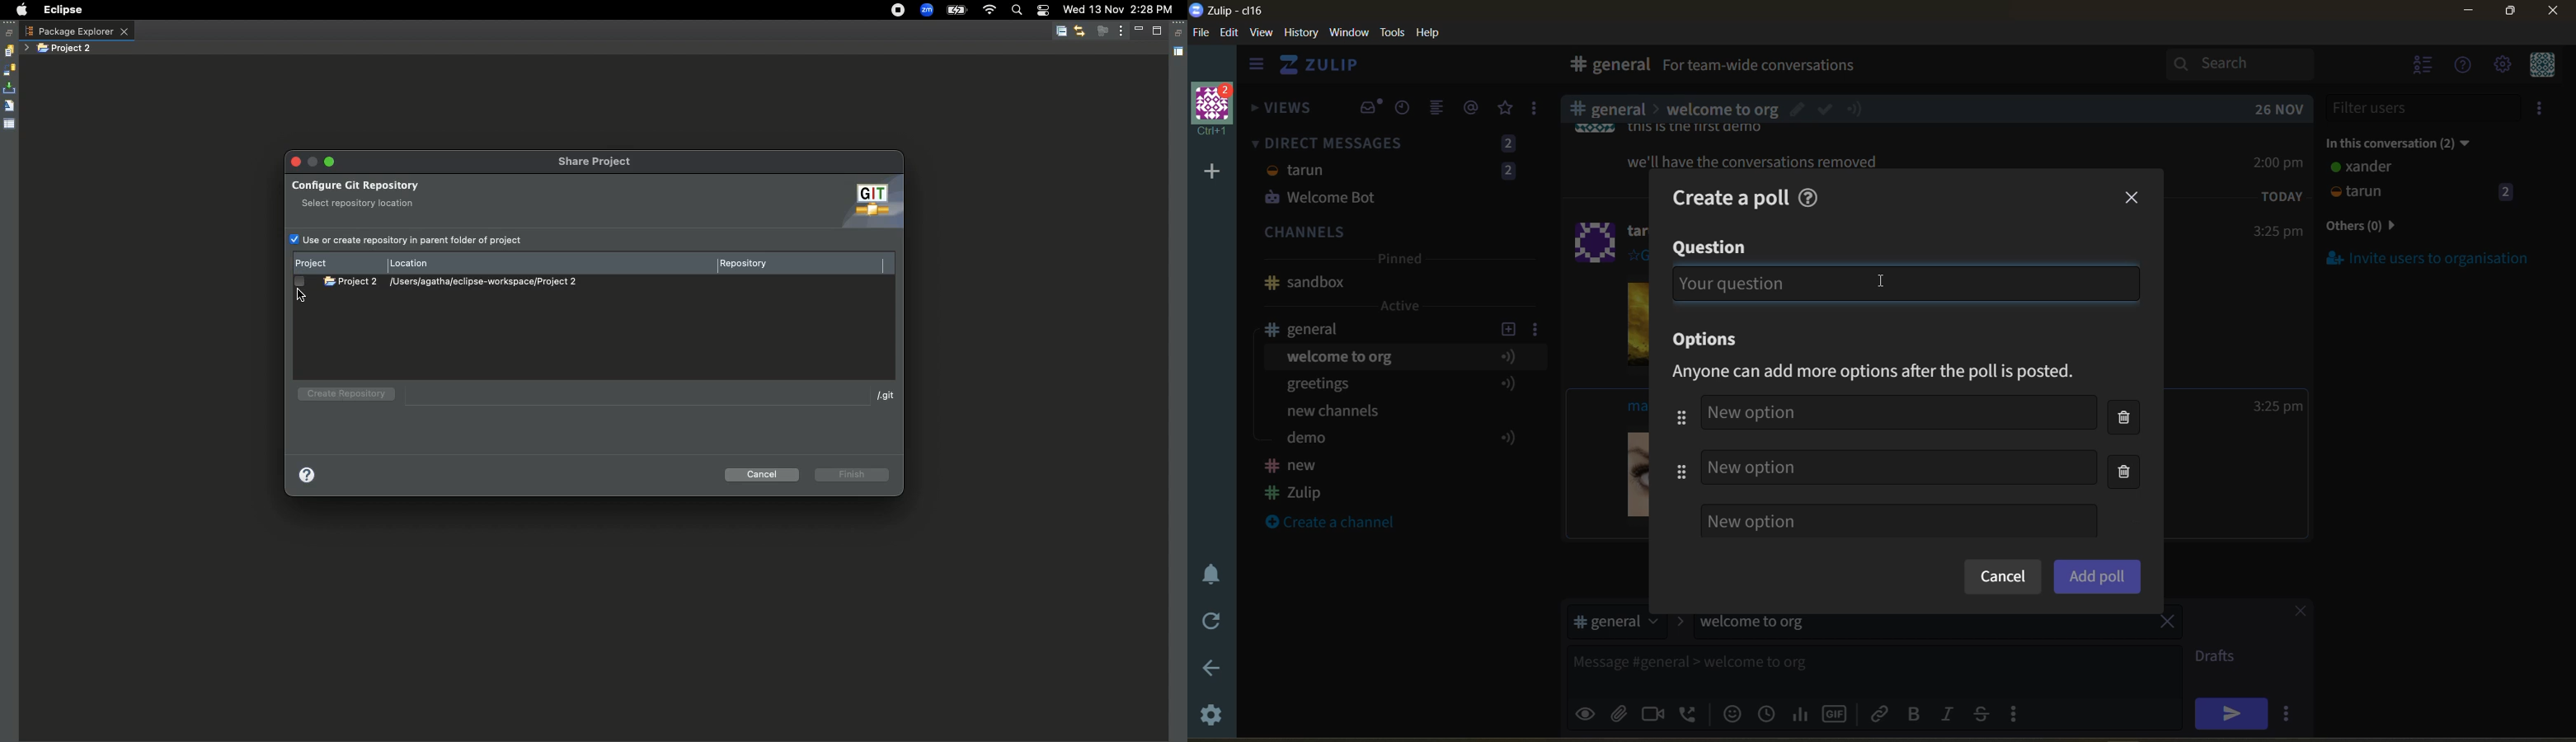 The width and height of the screenshot is (2576, 756). What do you see at coordinates (1443, 110) in the screenshot?
I see `combined feed` at bounding box center [1443, 110].